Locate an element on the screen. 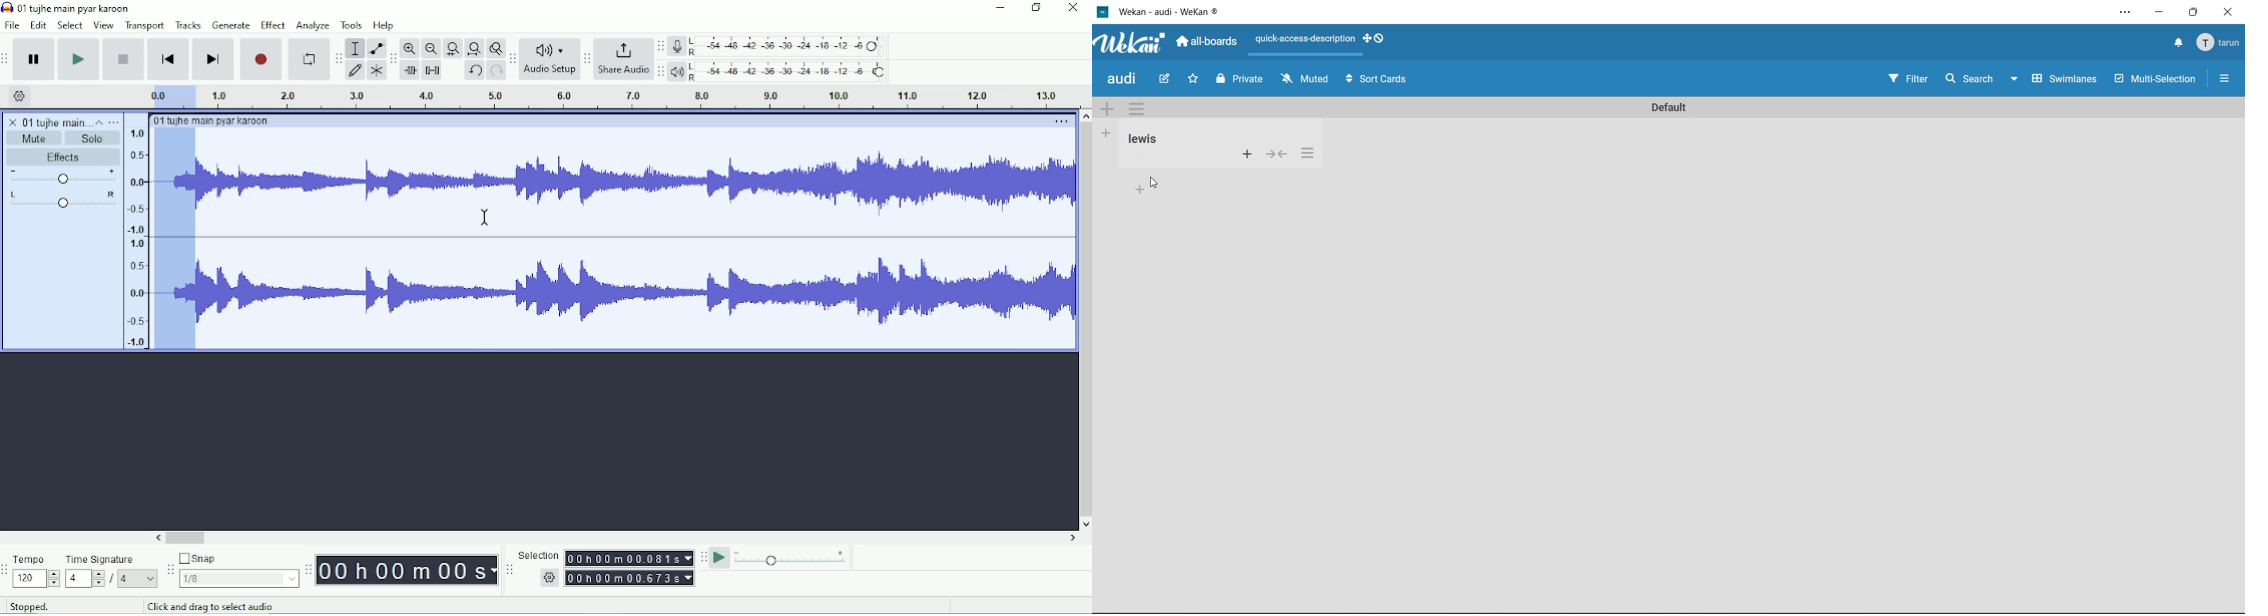 Image resolution: width=2268 pixels, height=616 pixels. Envelope tool is located at coordinates (375, 49).